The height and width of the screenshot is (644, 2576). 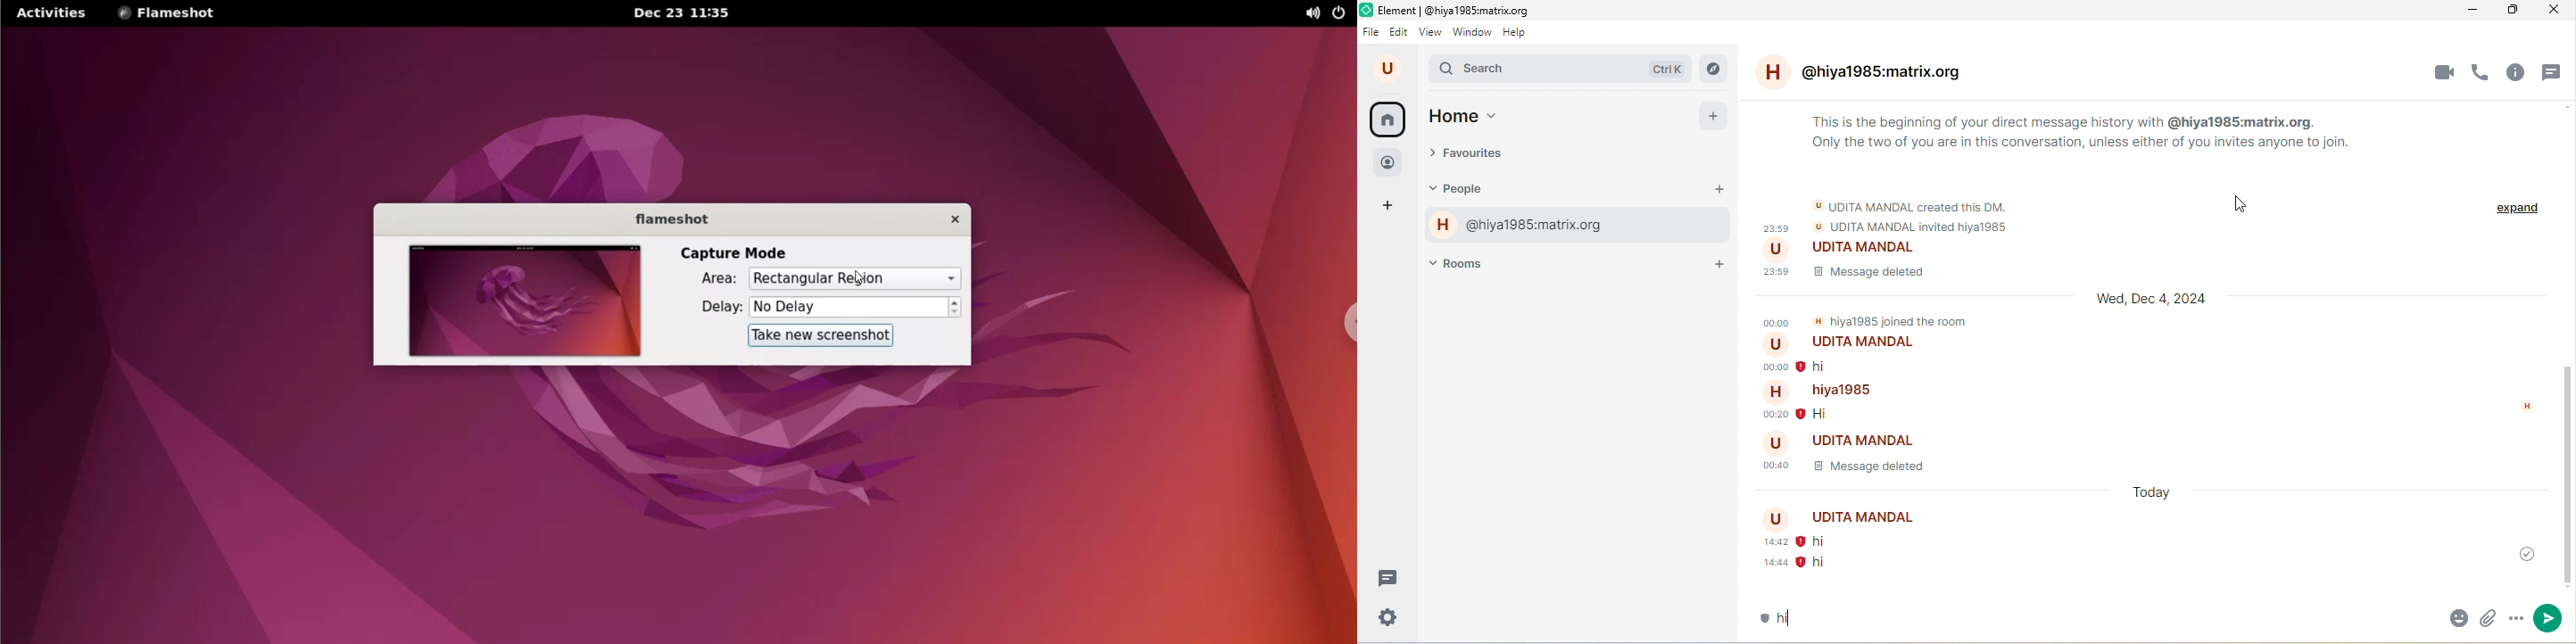 I want to click on 00.00, so click(x=1772, y=365).